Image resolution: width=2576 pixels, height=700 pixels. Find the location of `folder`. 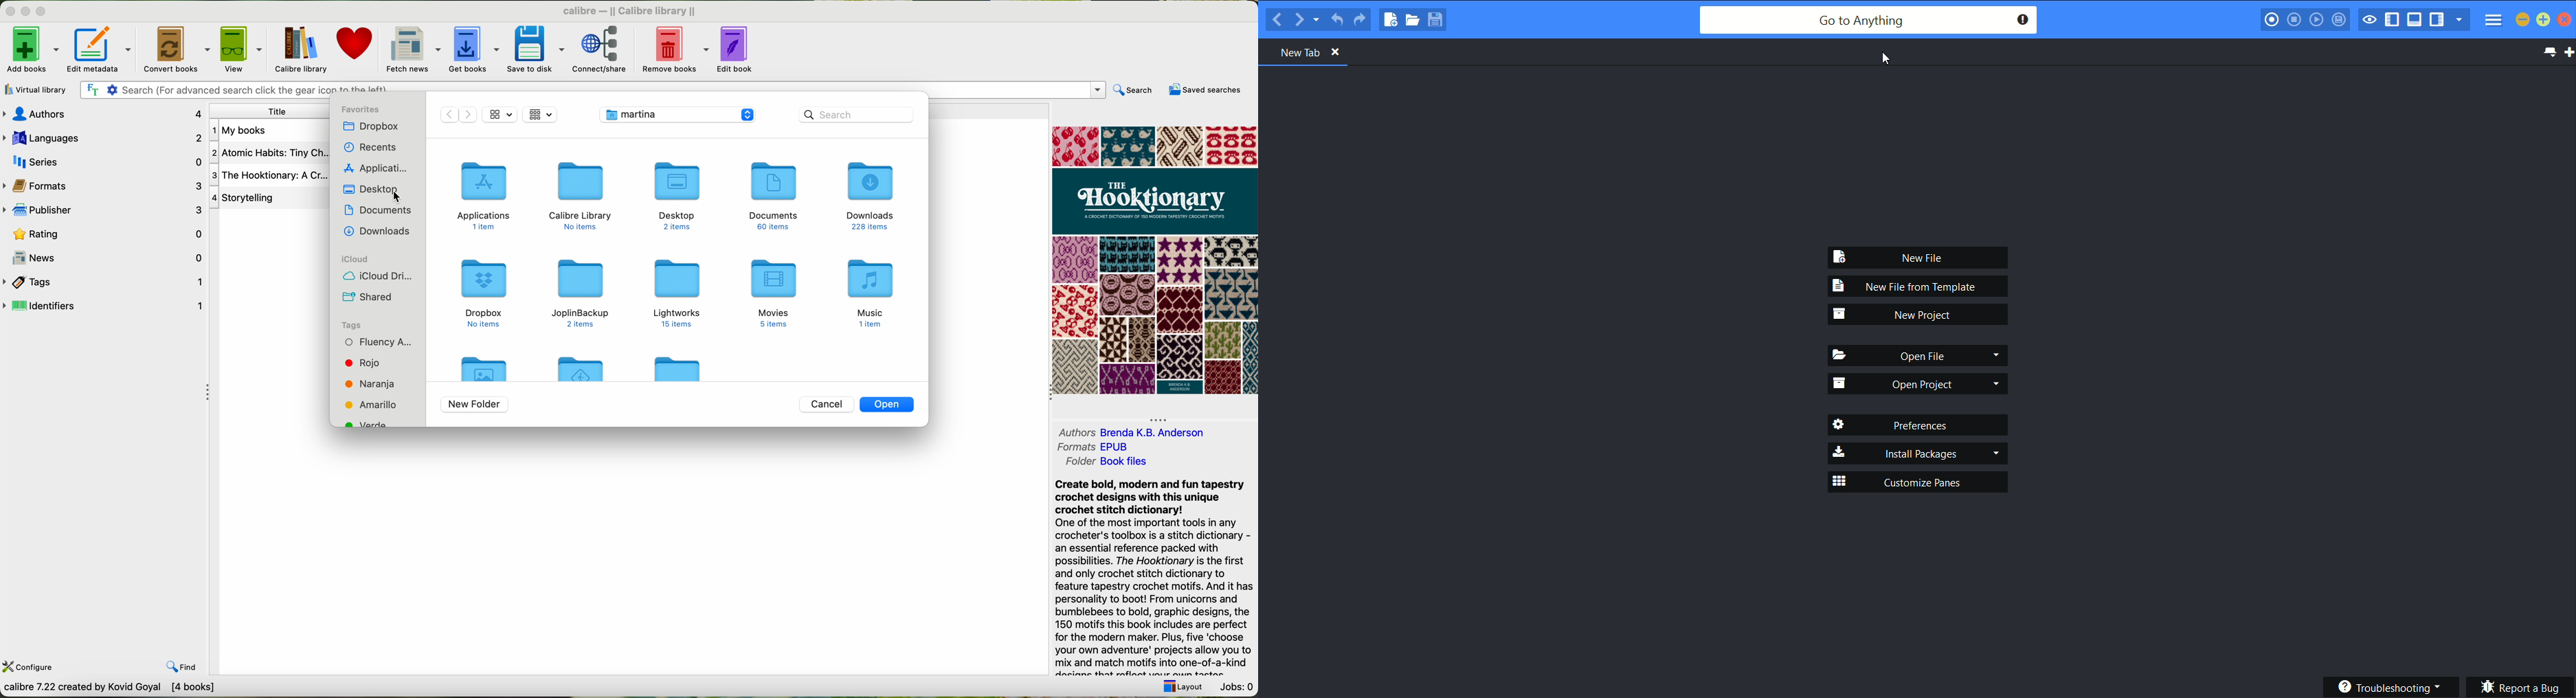

folder is located at coordinates (1074, 464).